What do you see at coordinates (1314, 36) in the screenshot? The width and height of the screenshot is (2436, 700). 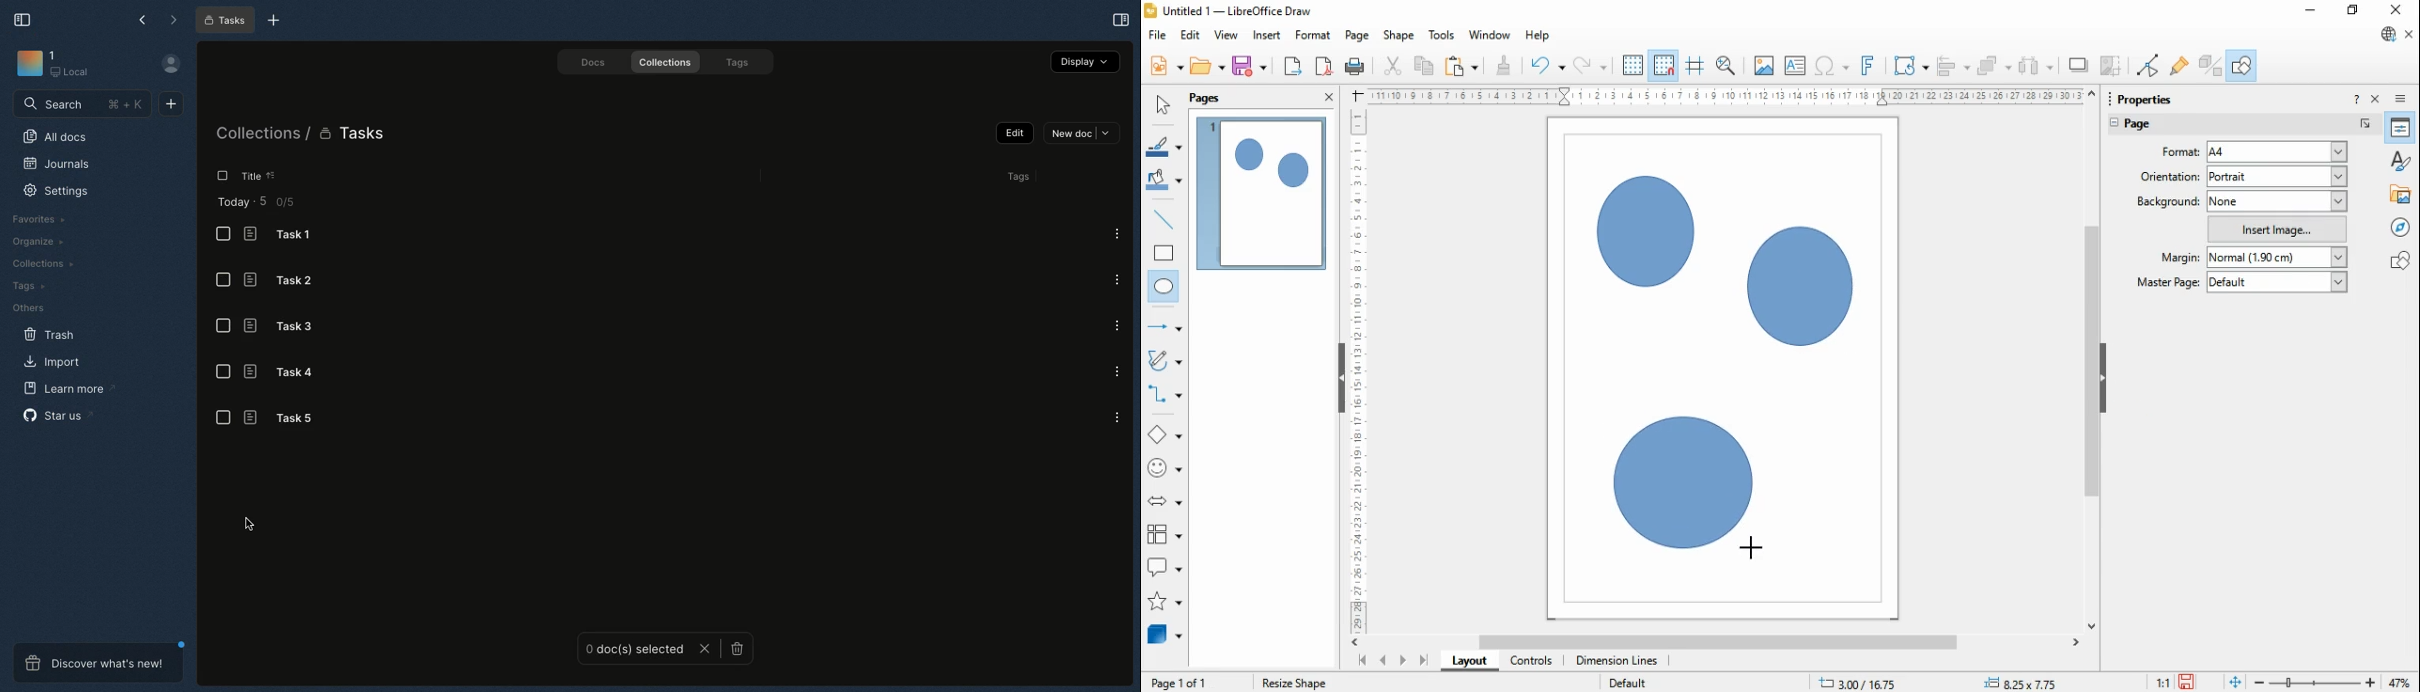 I see `format` at bounding box center [1314, 36].